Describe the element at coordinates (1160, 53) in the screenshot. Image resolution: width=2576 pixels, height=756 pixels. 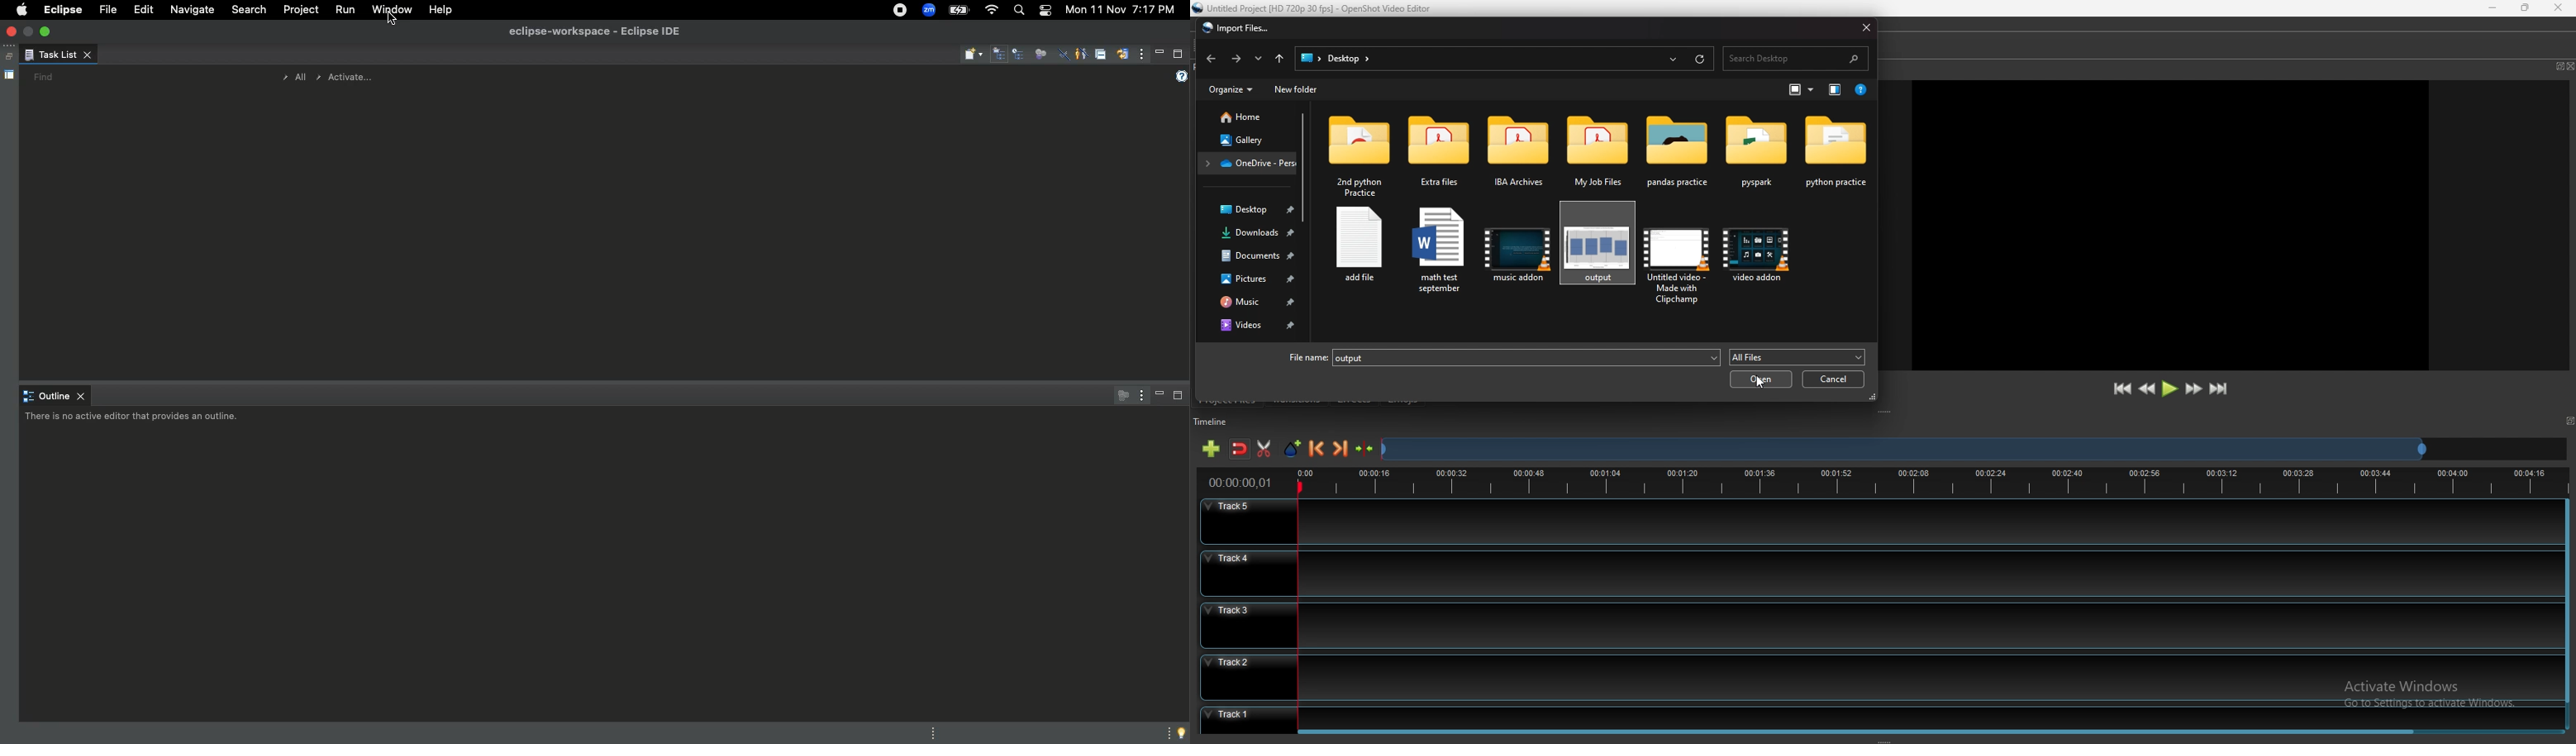
I see `Minimize` at that location.